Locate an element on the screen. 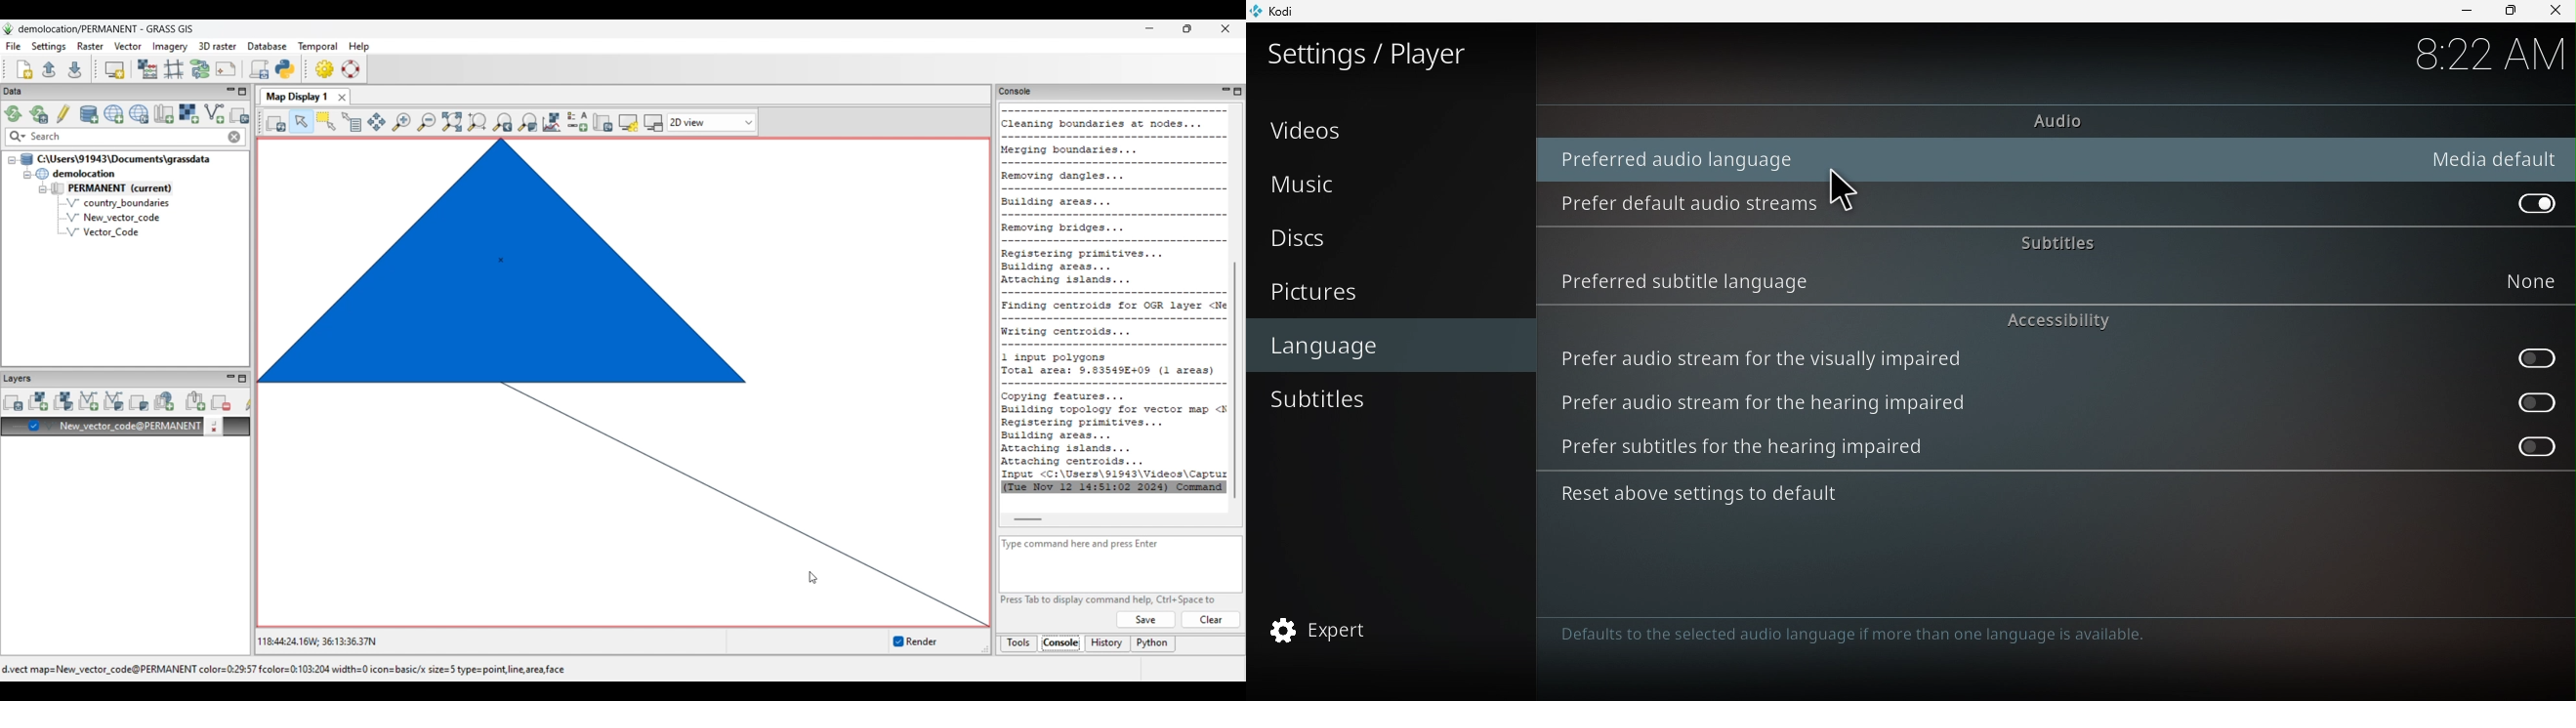 Image resolution: width=2576 pixels, height=728 pixels. Subtitles is located at coordinates (2053, 239).